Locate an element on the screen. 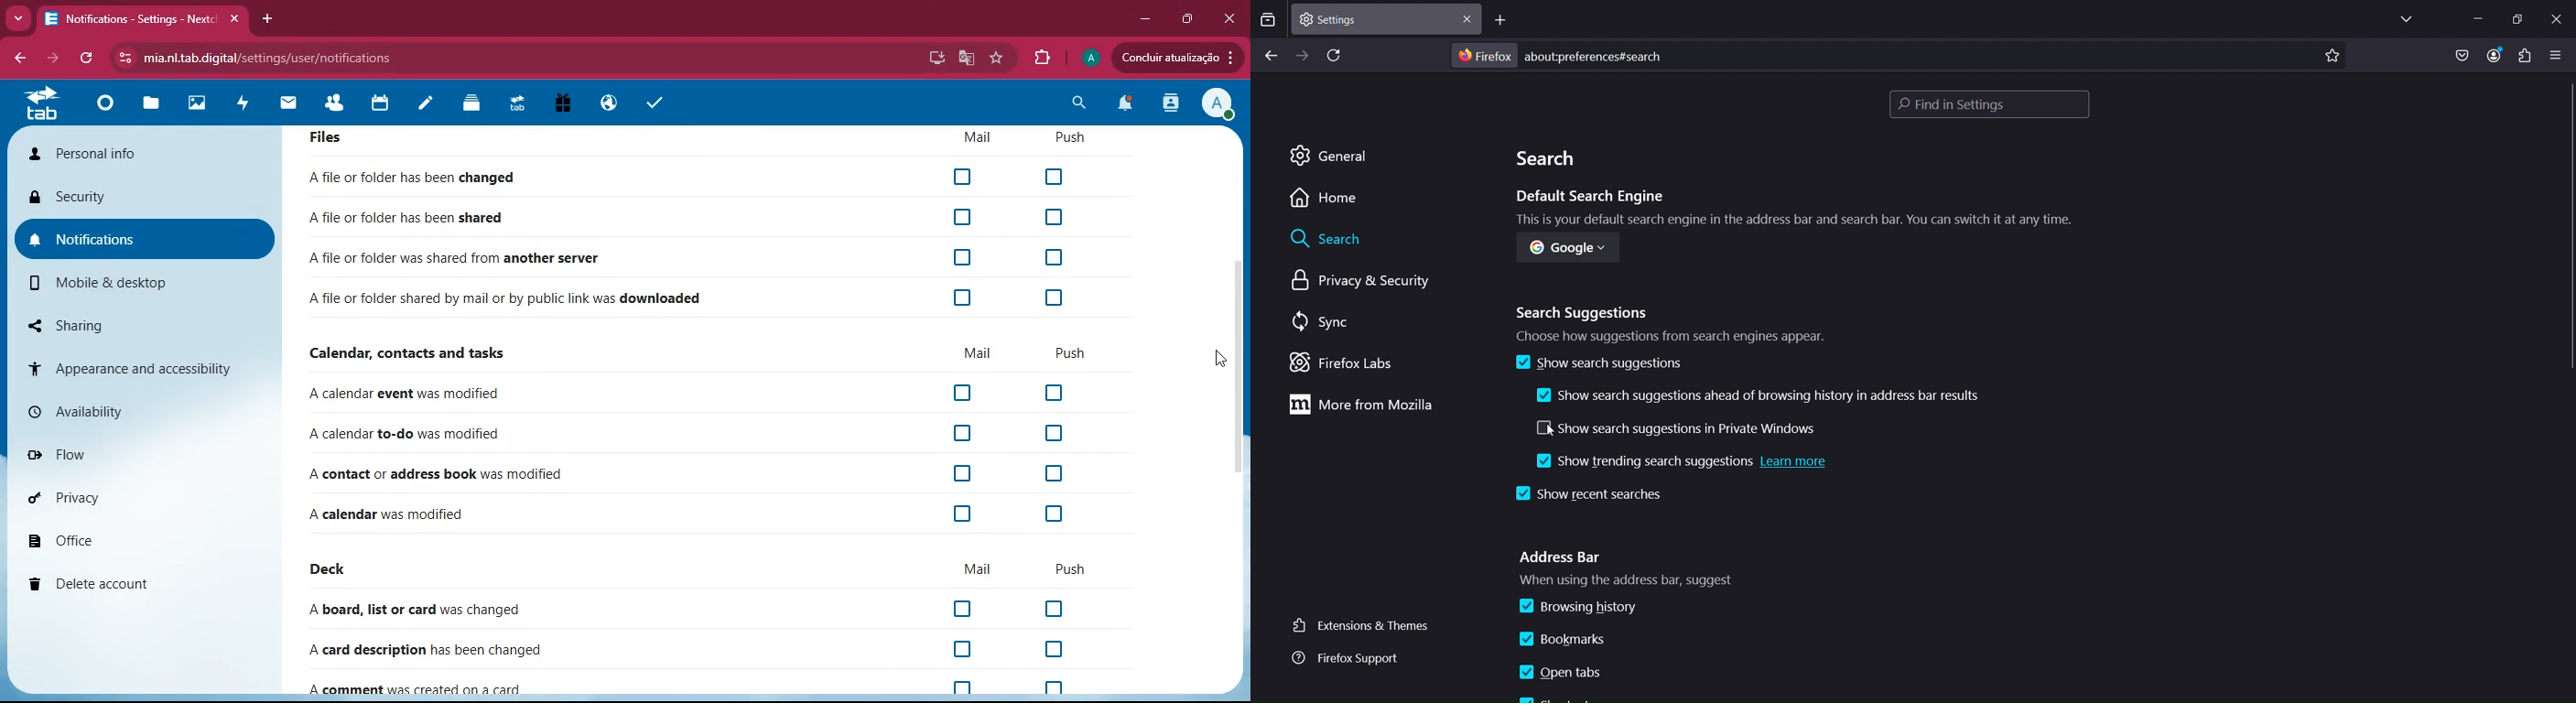 The height and width of the screenshot is (728, 2576). off is located at coordinates (1048, 609).